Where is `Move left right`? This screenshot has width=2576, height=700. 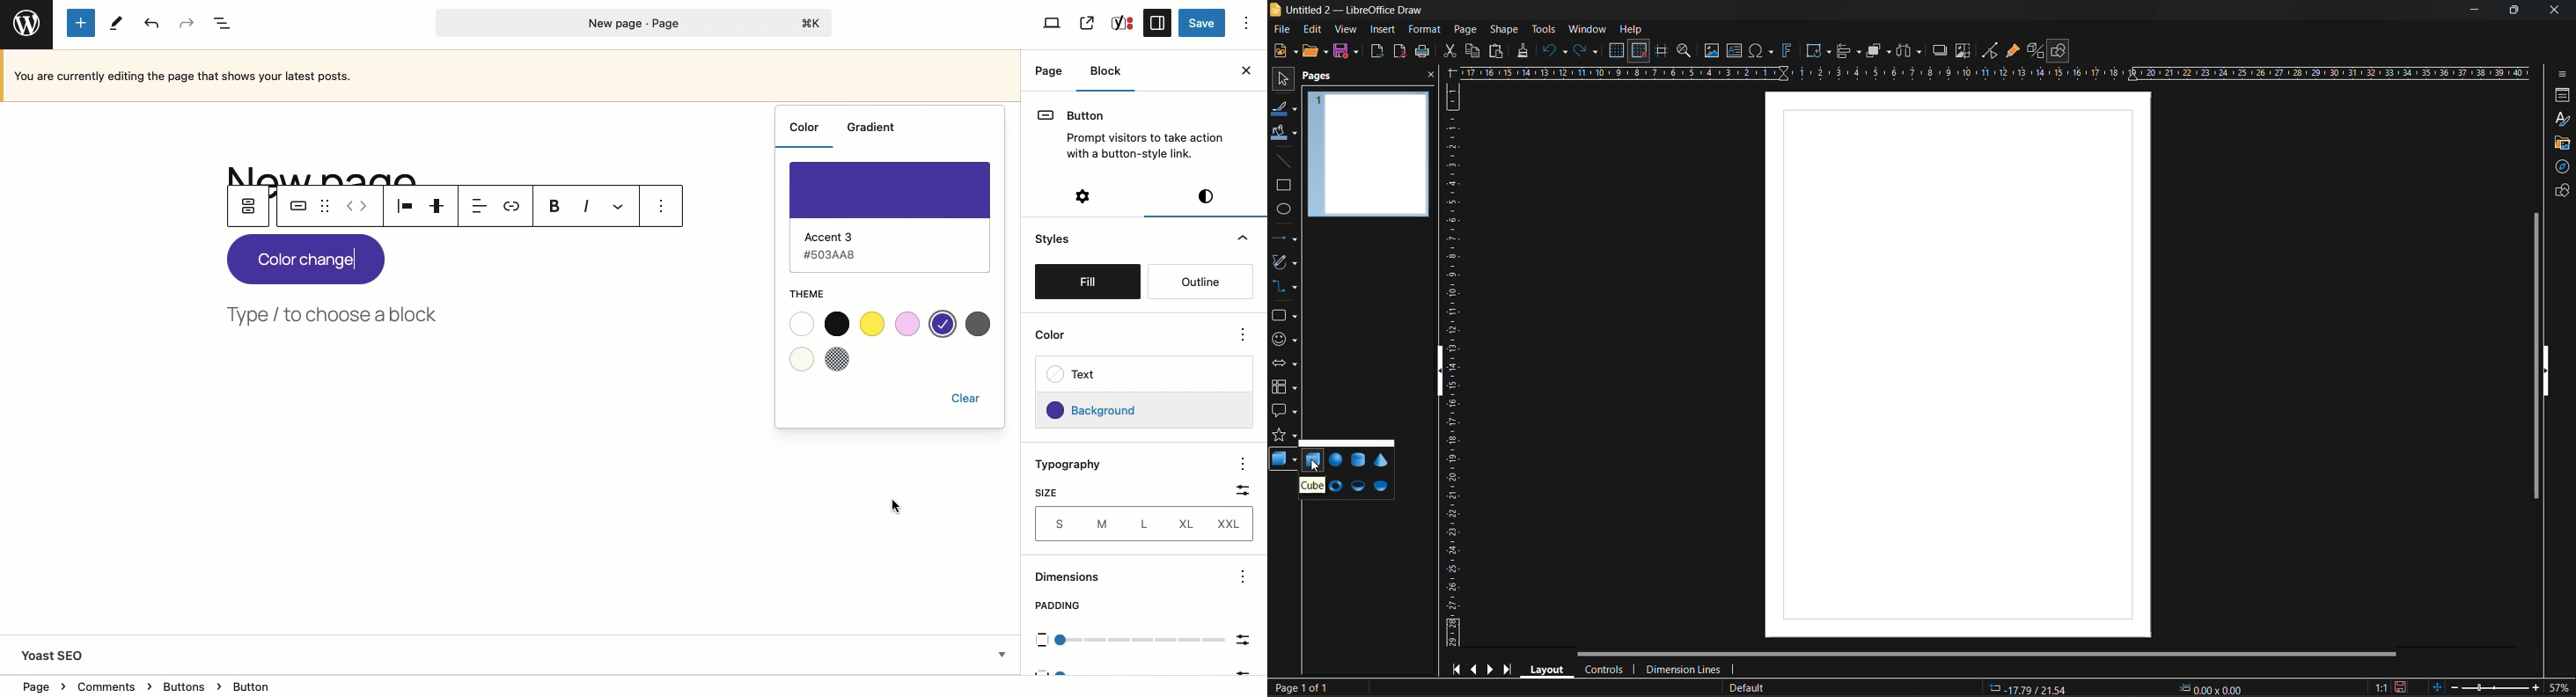
Move left right is located at coordinates (356, 207).